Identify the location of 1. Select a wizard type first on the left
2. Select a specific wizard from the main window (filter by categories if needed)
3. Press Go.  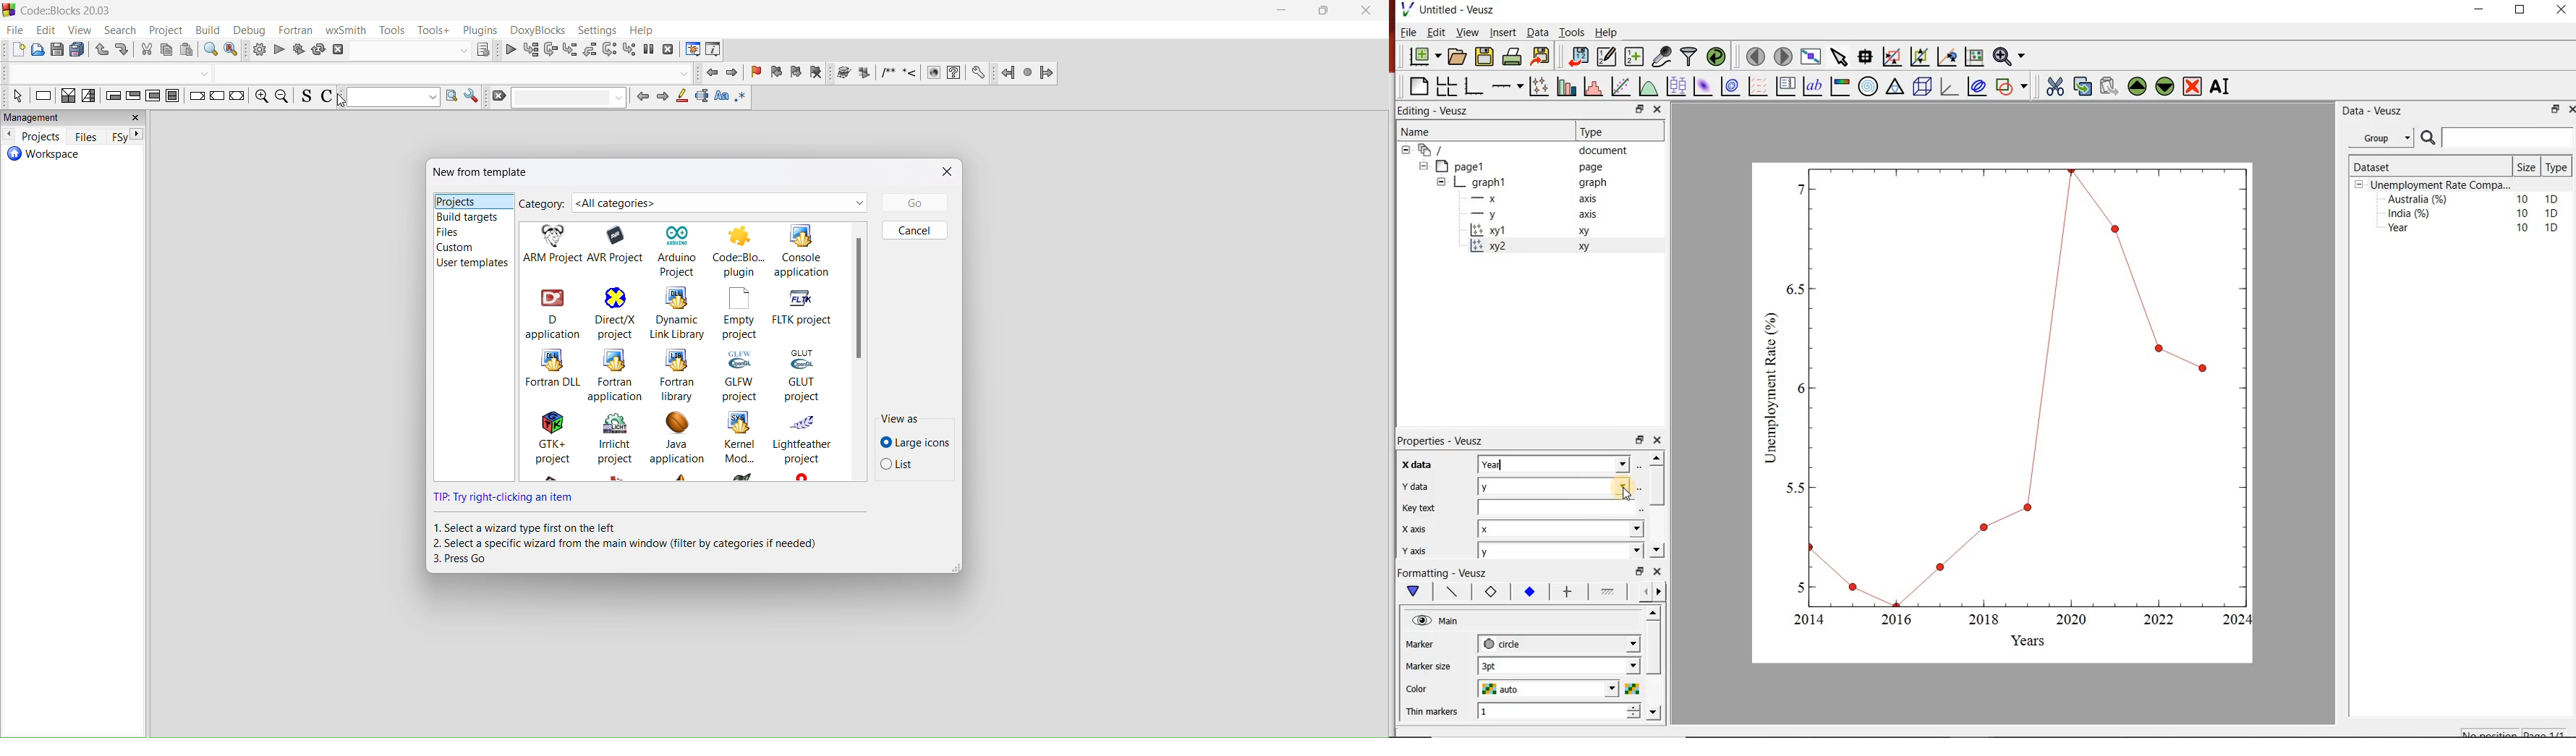
(637, 545).